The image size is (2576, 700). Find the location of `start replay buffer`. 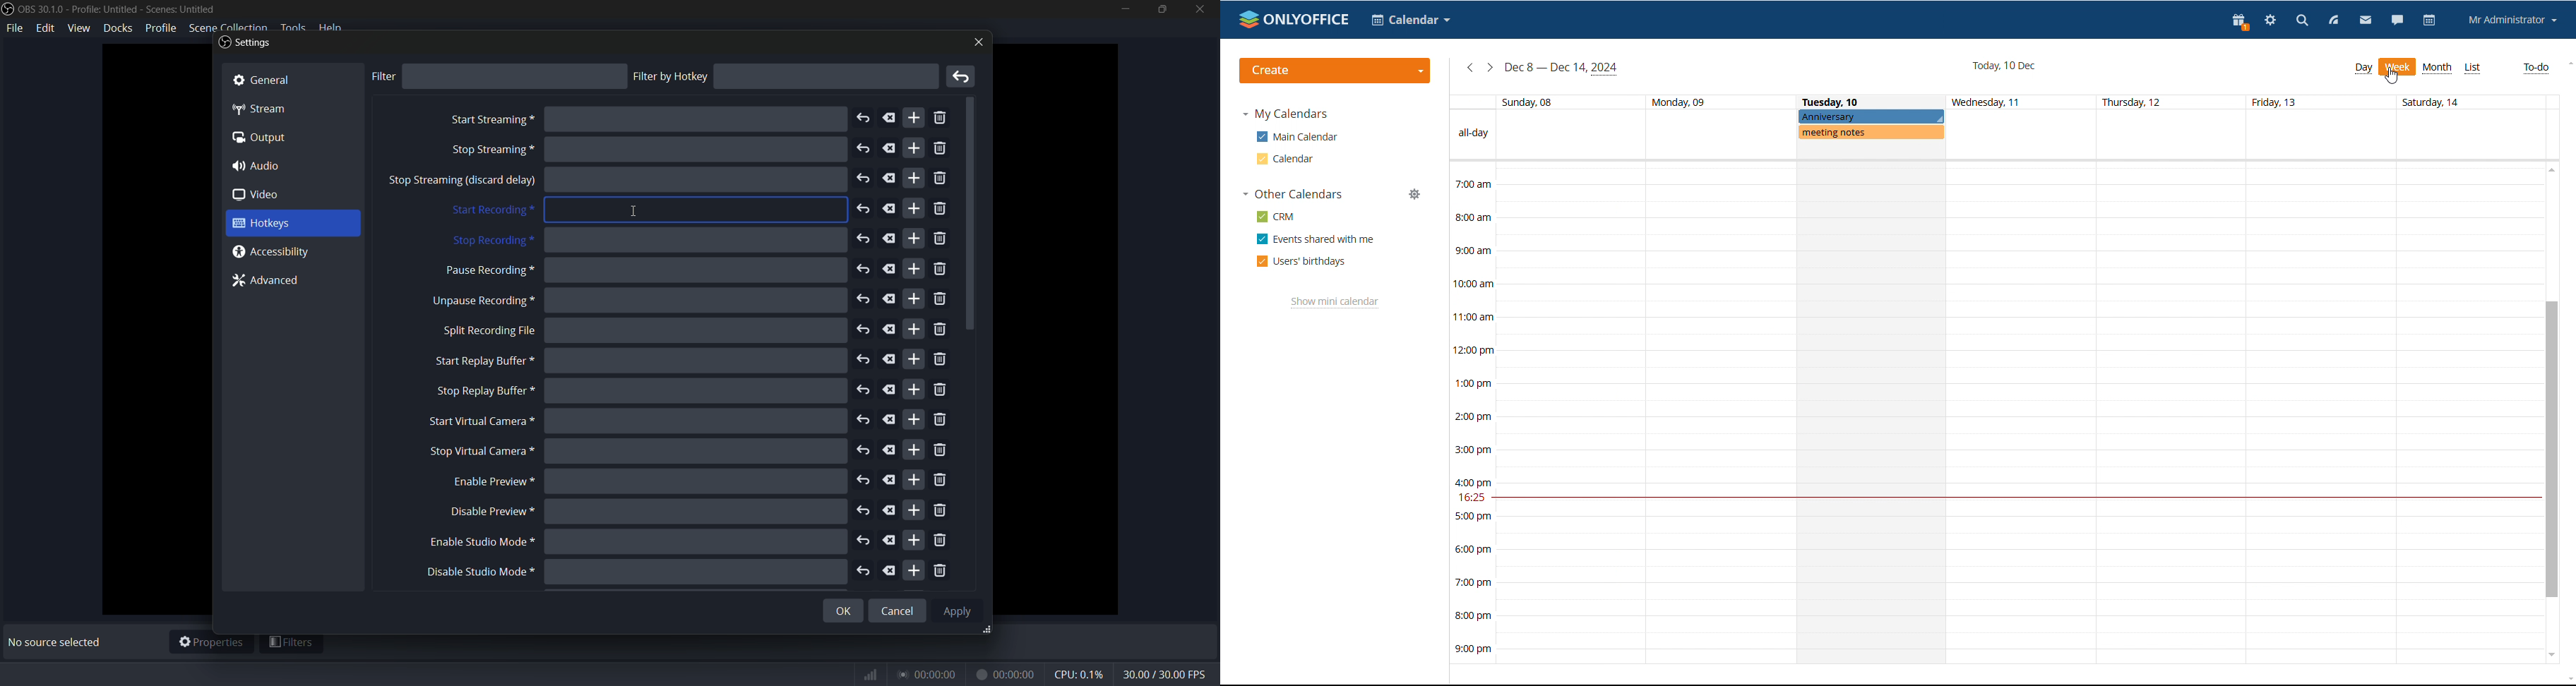

start replay buffer is located at coordinates (479, 361).